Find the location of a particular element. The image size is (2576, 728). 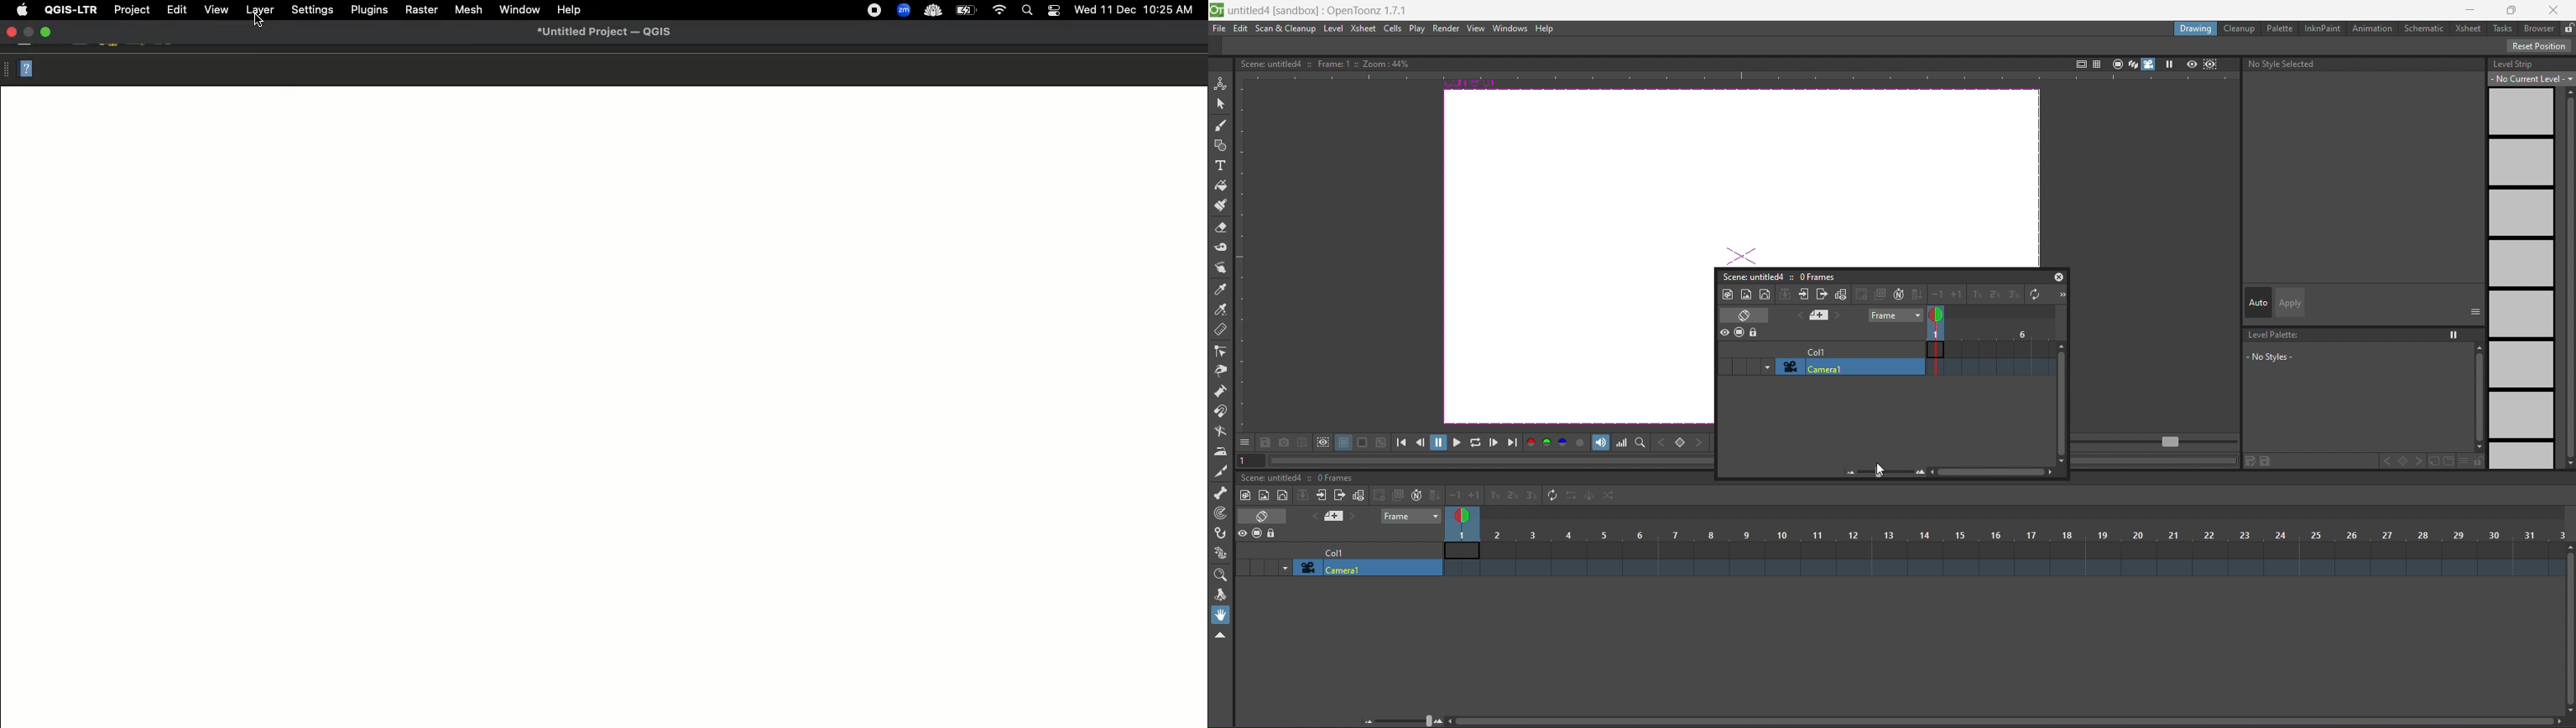

animation is located at coordinates (2376, 29).